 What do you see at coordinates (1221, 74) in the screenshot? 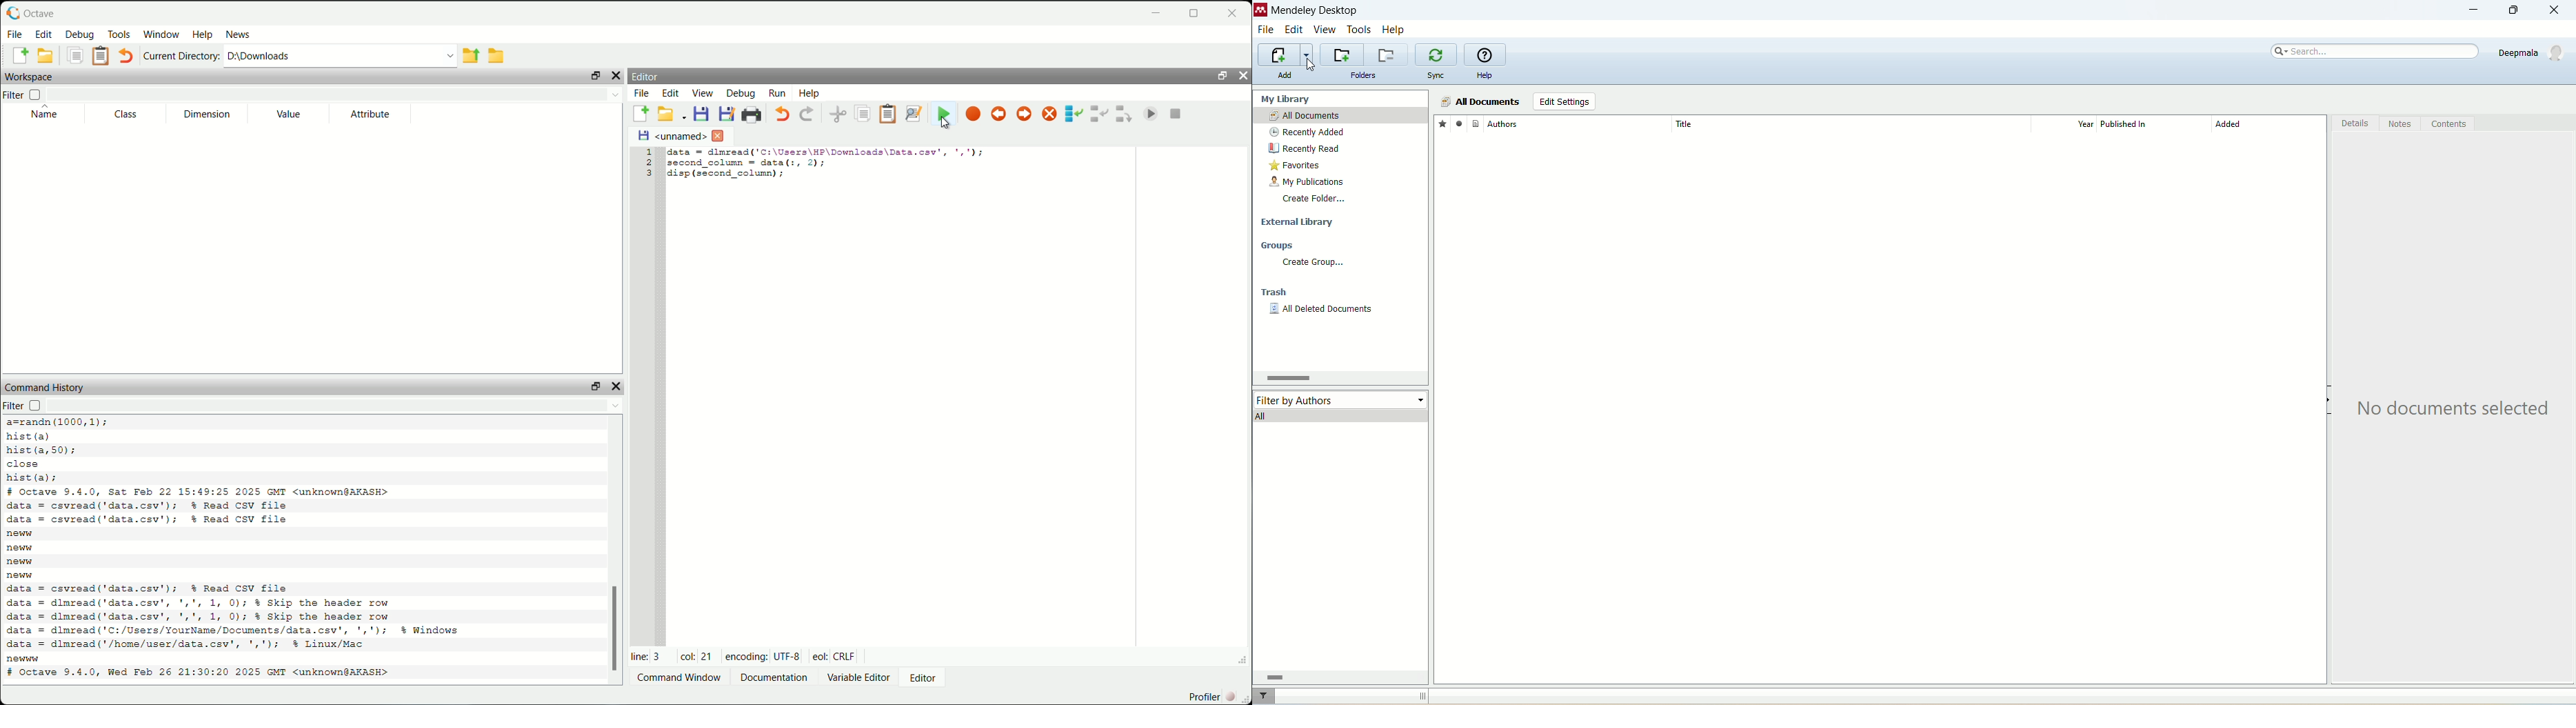
I see `unlock widget` at bounding box center [1221, 74].